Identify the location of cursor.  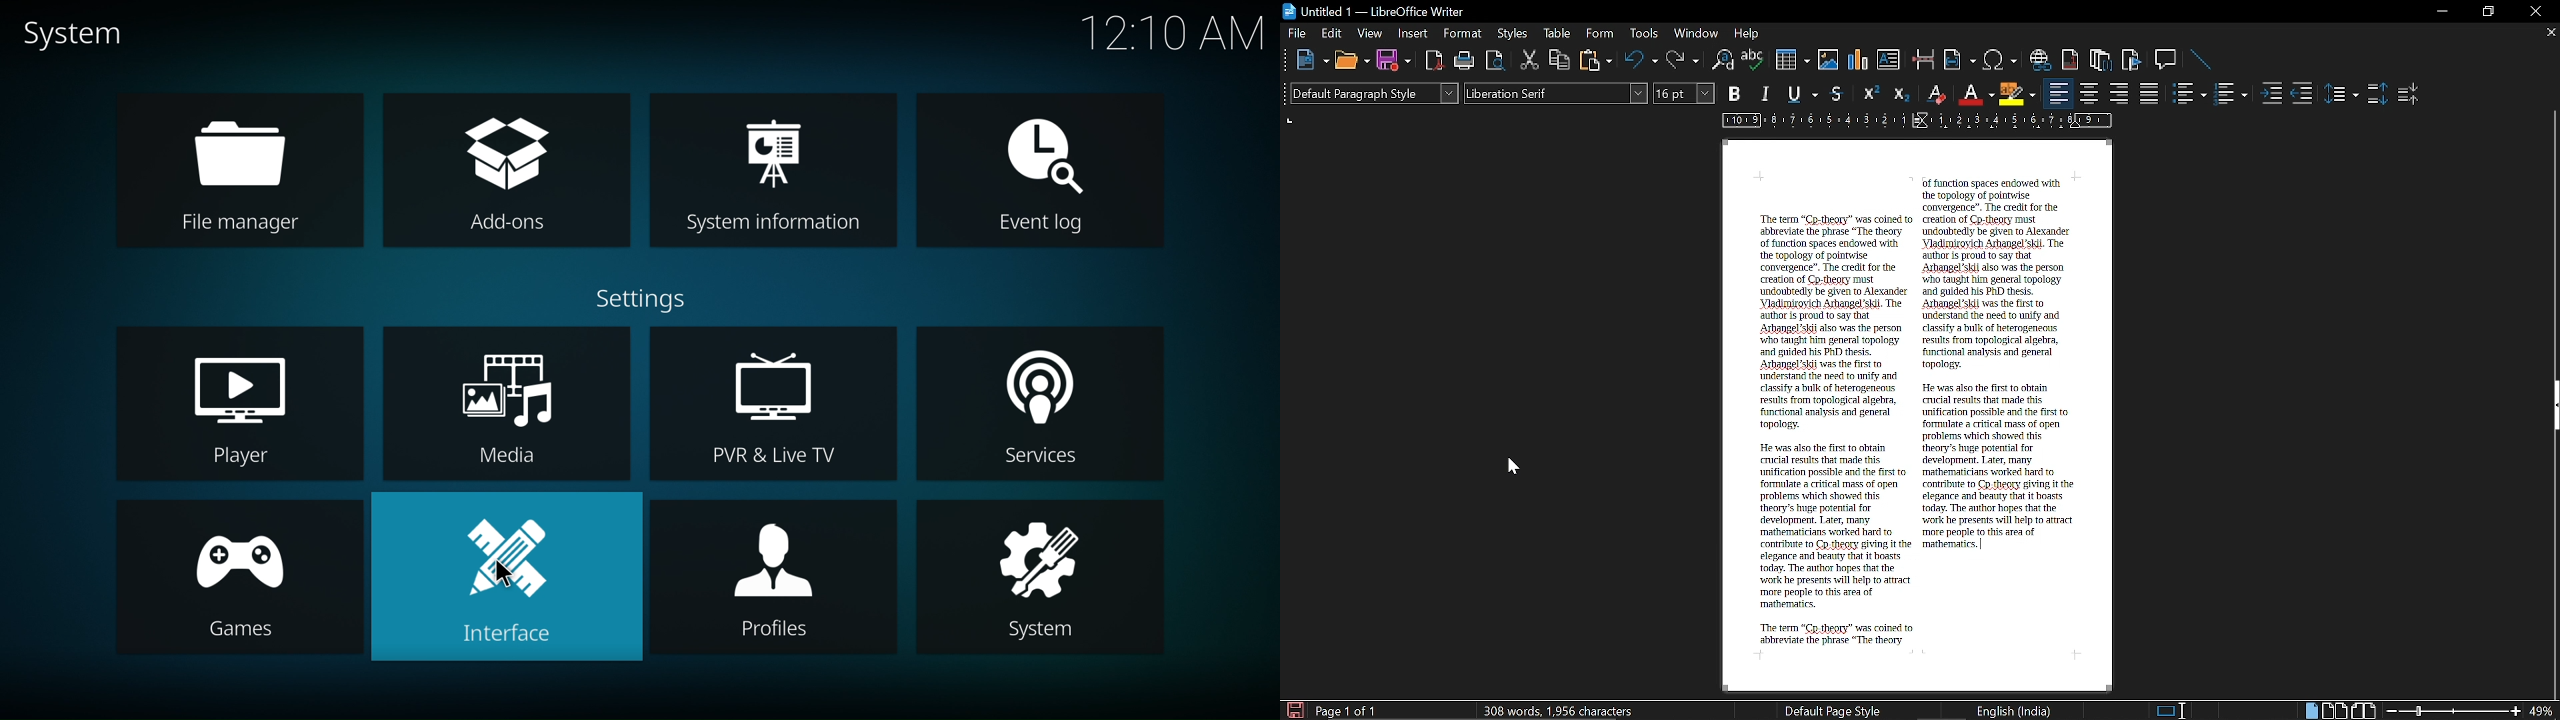
(504, 581).